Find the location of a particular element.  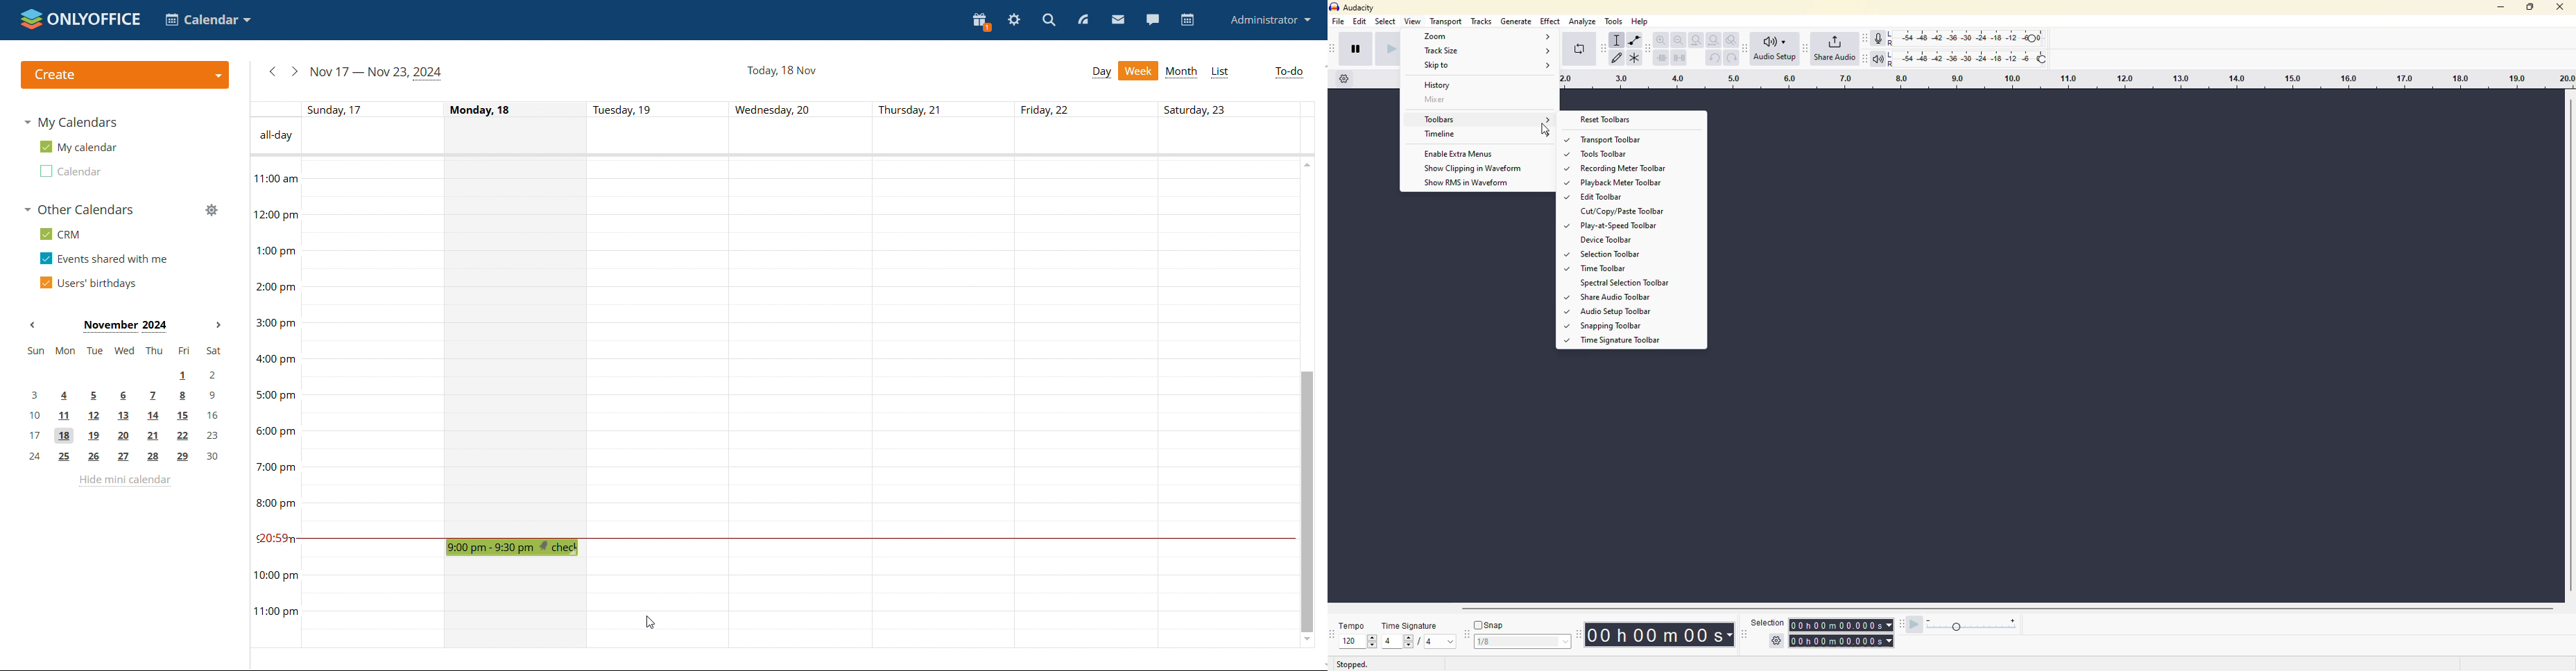

crm is located at coordinates (62, 234).